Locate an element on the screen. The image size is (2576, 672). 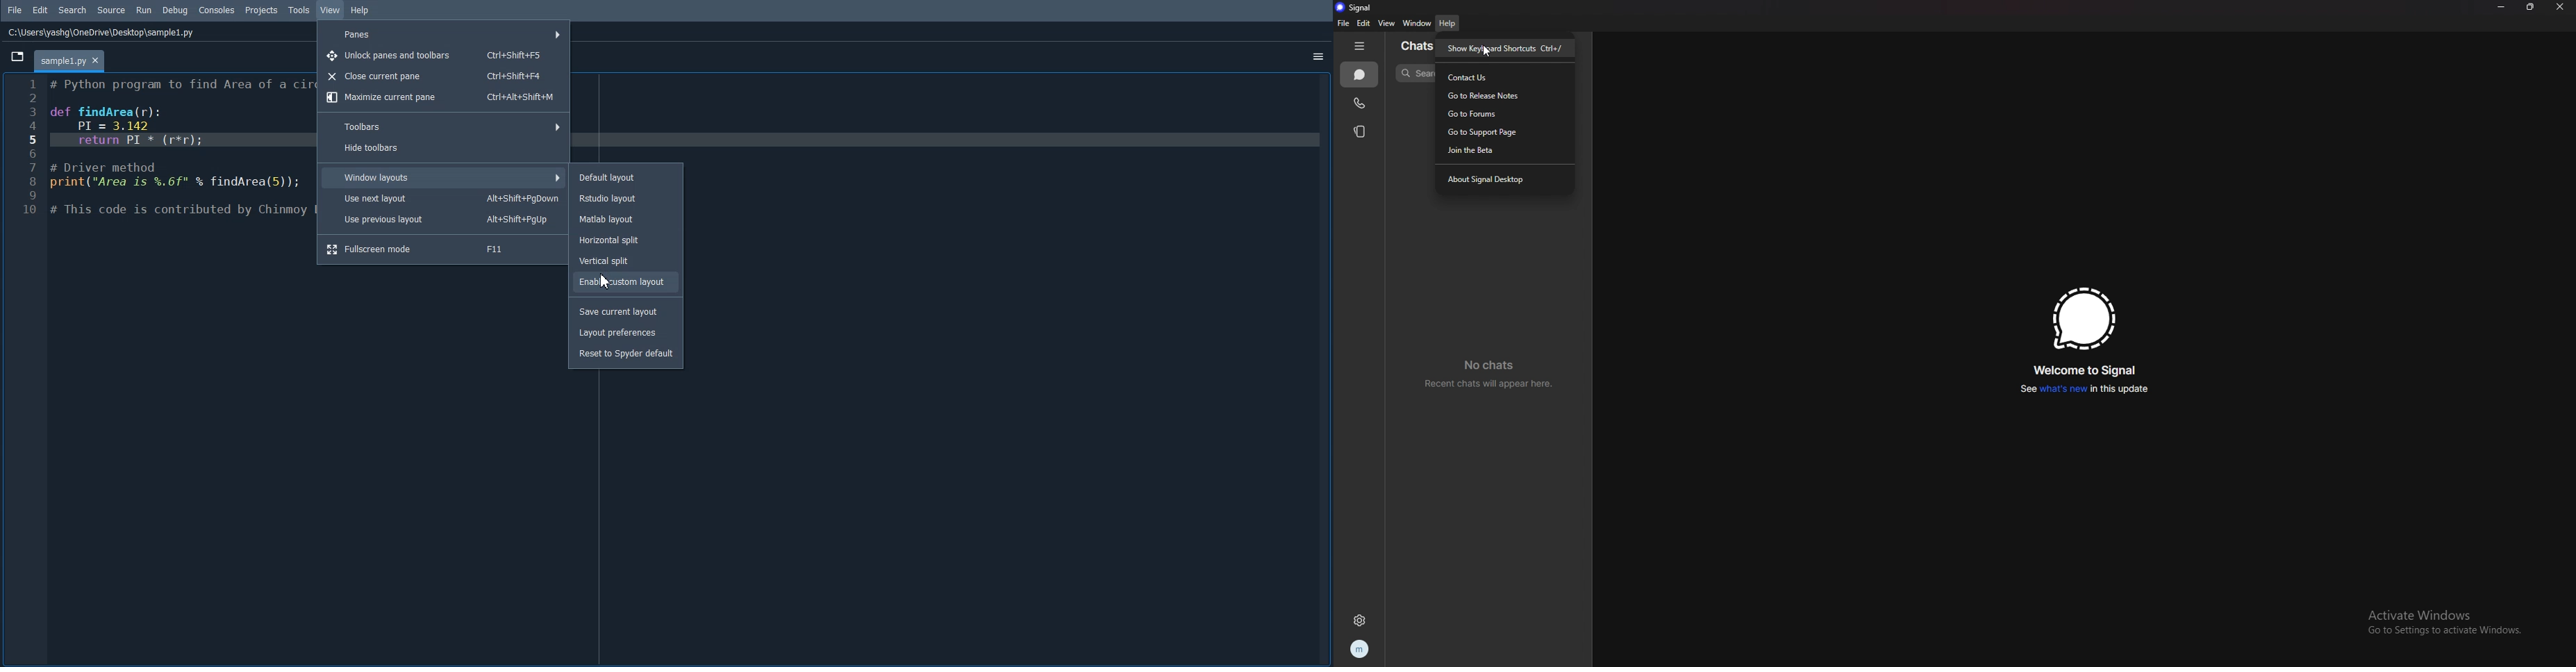
join beta is located at coordinates (1504, 151).